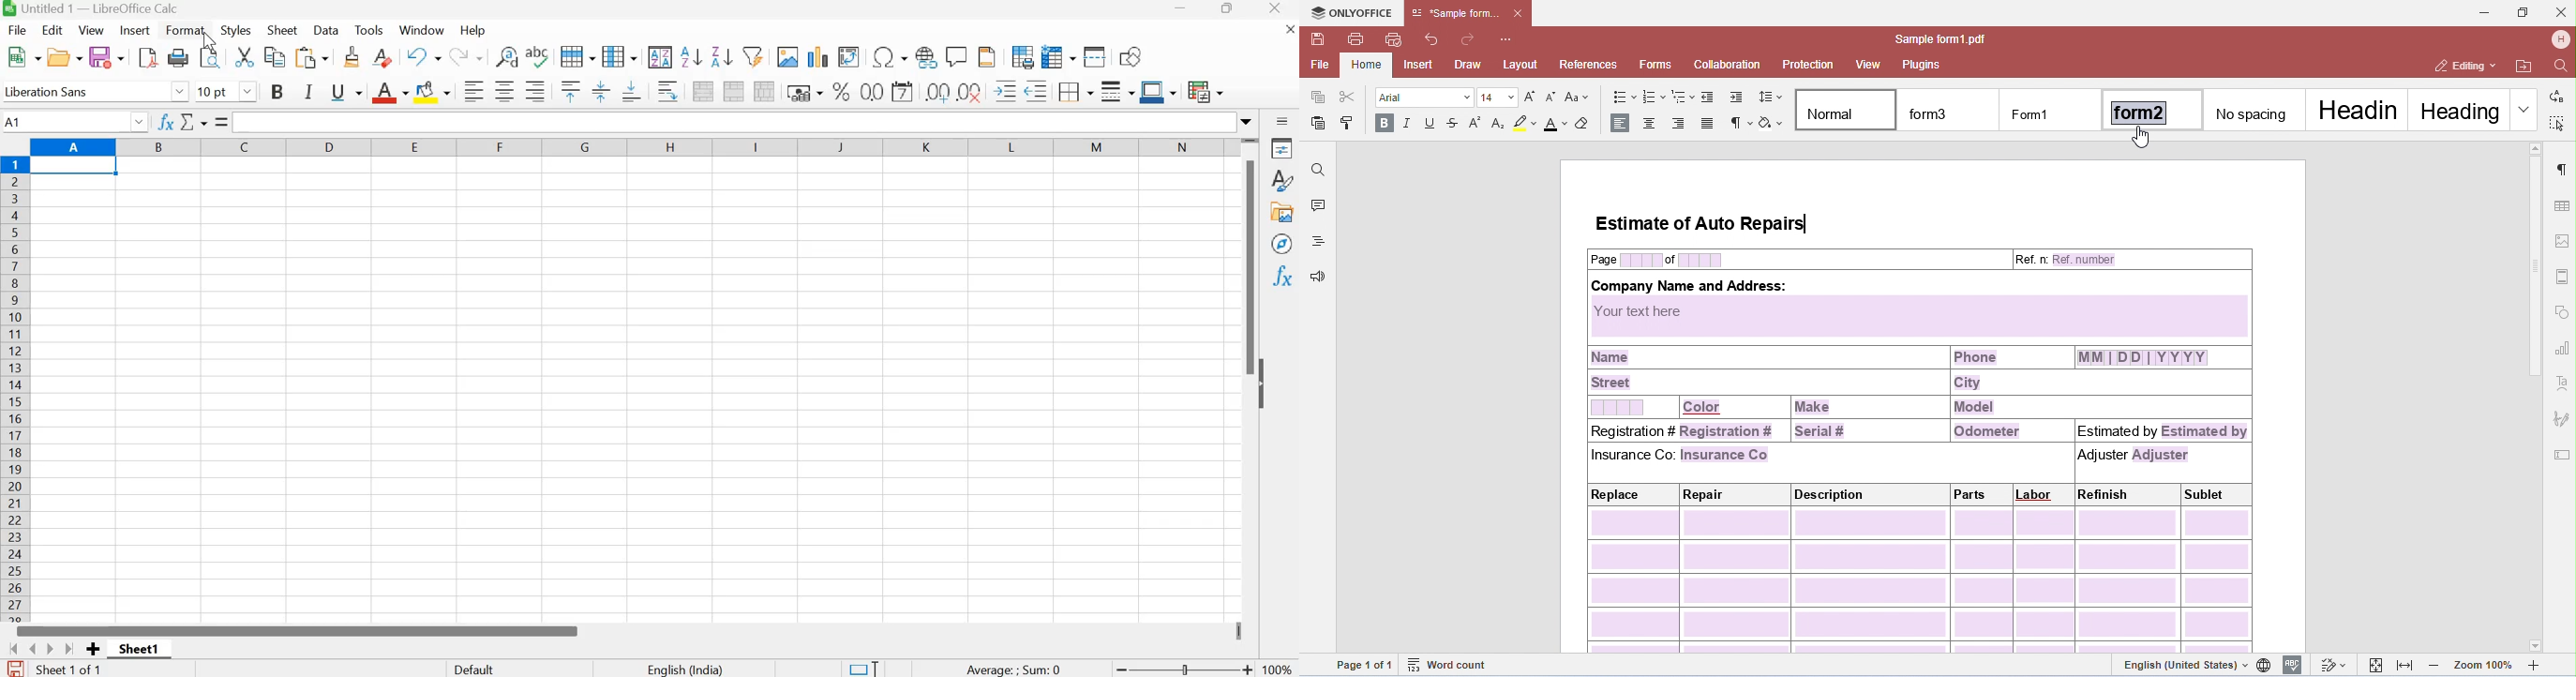 The width and height of the screenshot is (2576, 700). Describe the element at coordinates (469, 58) in the screenshot. I see `Redo` at that location.